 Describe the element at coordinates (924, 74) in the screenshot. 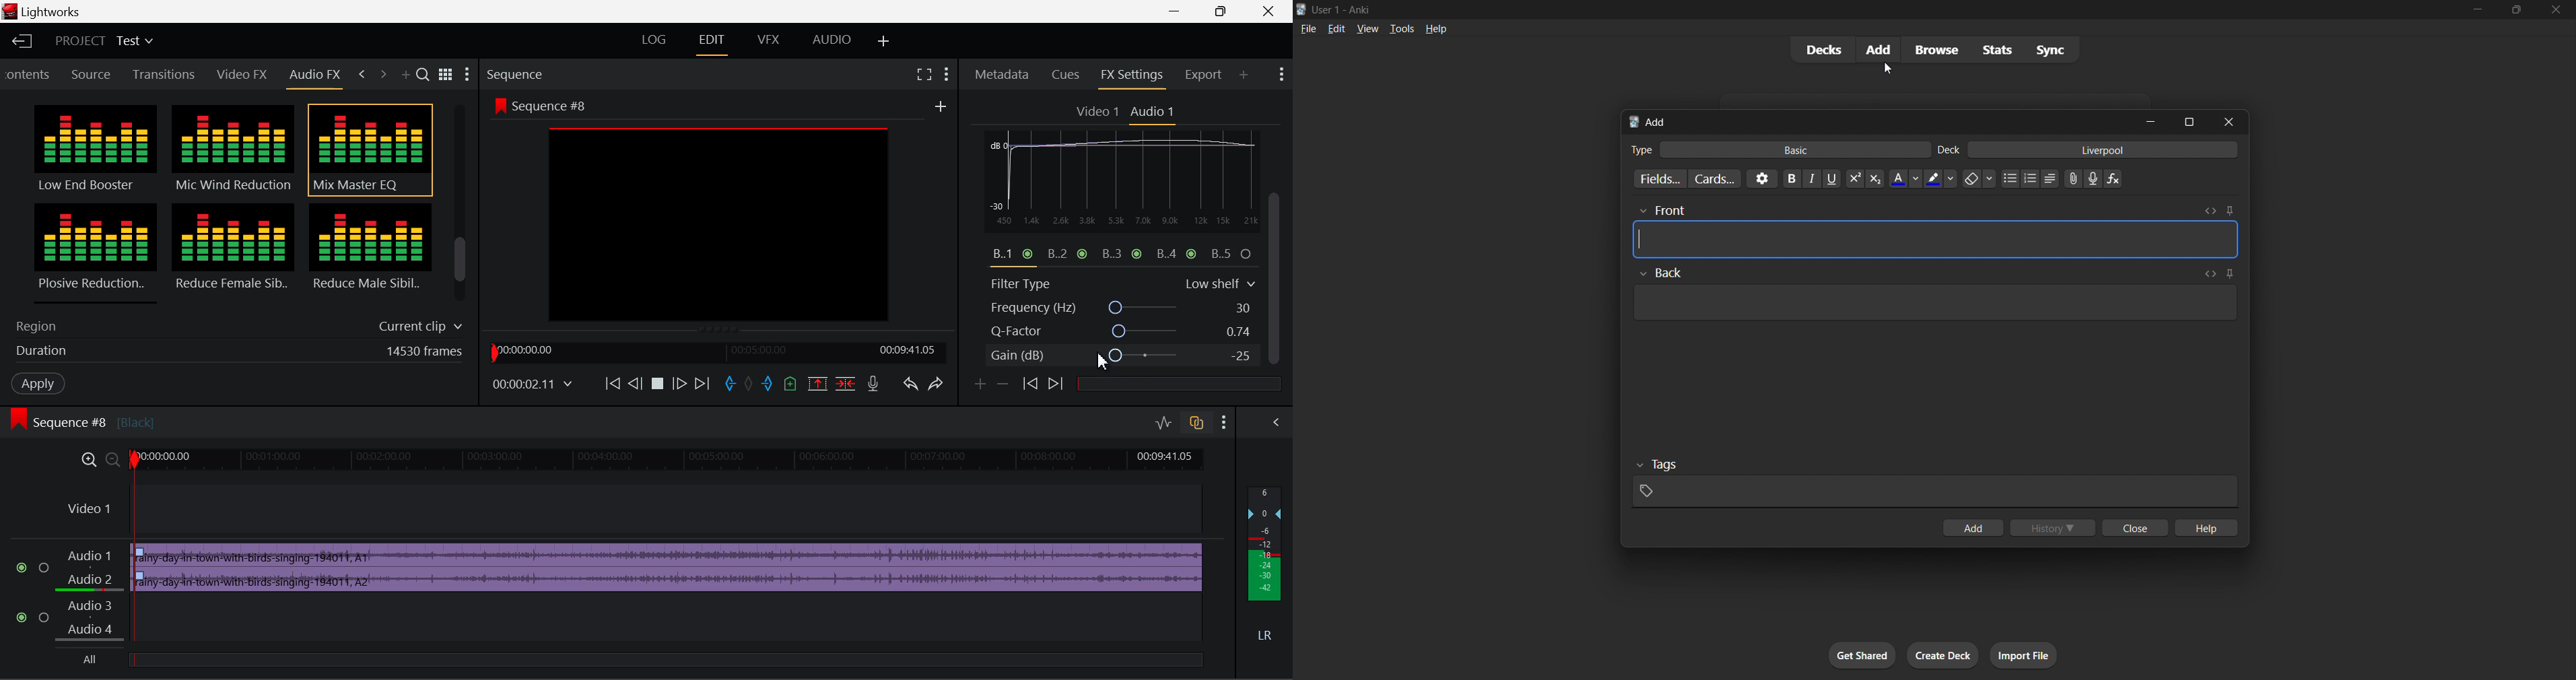

I see `Full Screen` at that location.